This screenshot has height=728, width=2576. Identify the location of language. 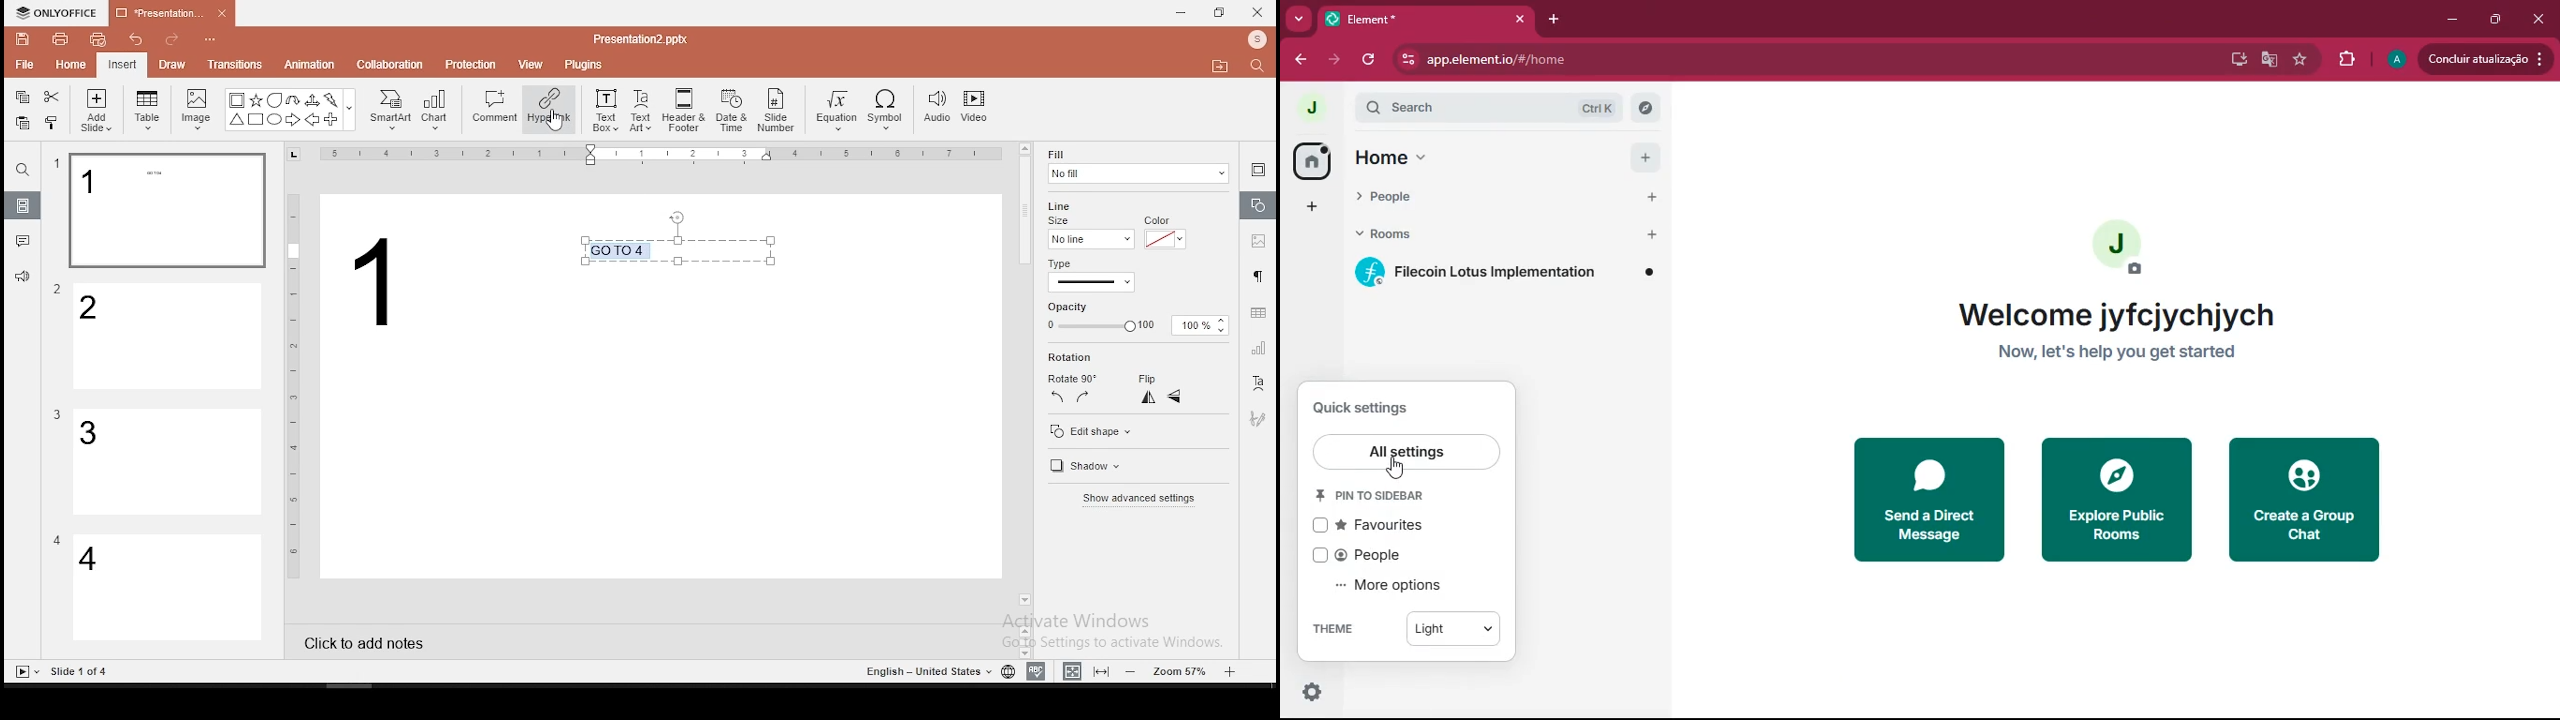
(1007, 672).